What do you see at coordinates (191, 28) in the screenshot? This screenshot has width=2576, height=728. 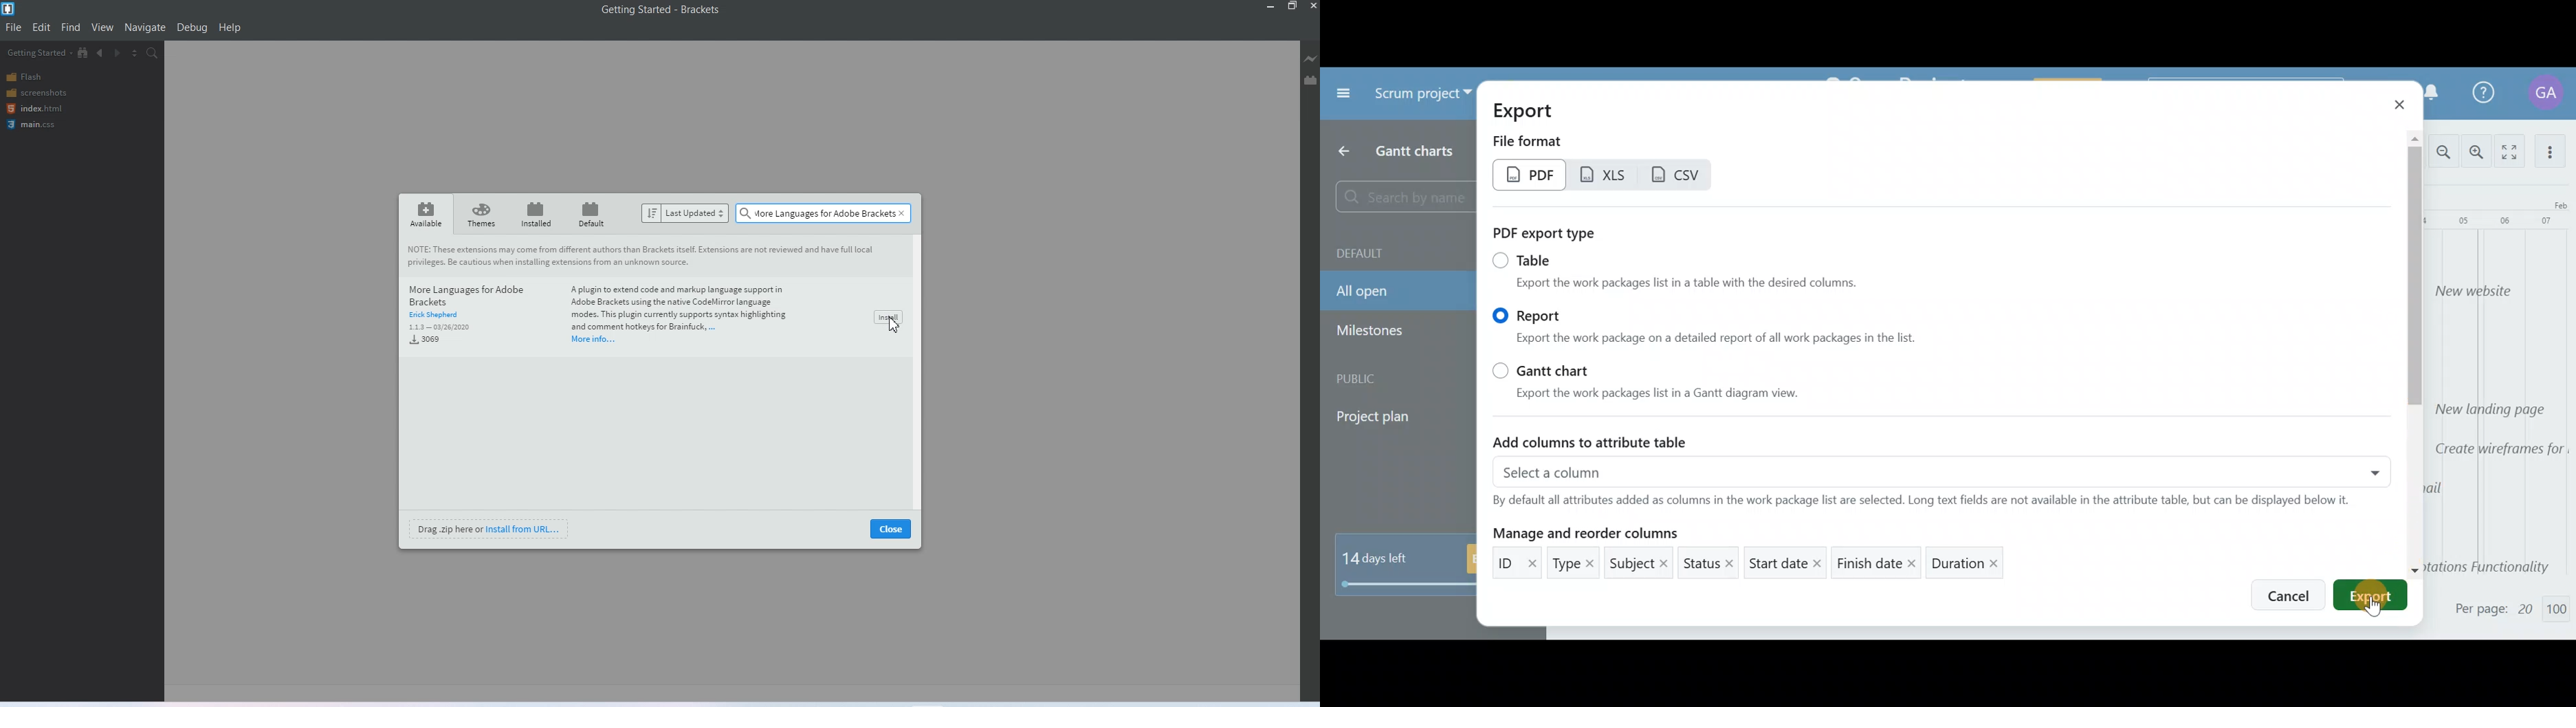 I see `Debug` at bounding box center [191, 28].